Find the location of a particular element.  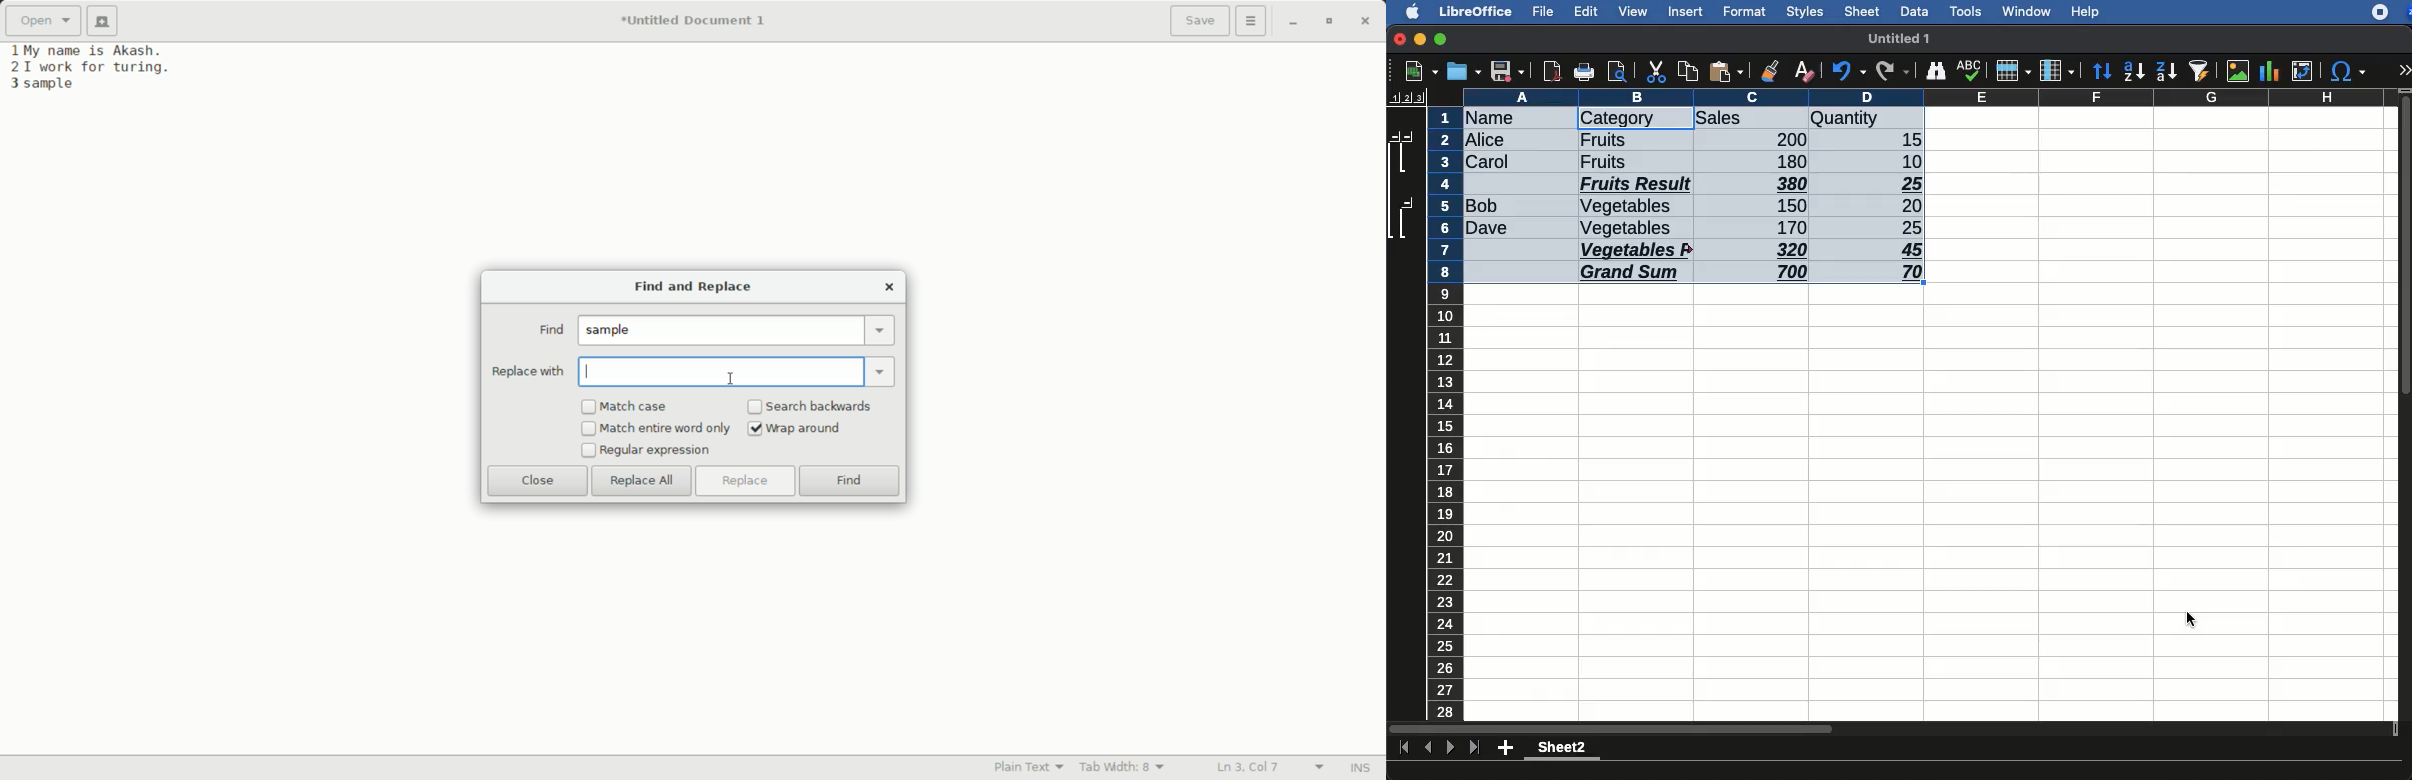

sales is located at coordinates (1720, 119).